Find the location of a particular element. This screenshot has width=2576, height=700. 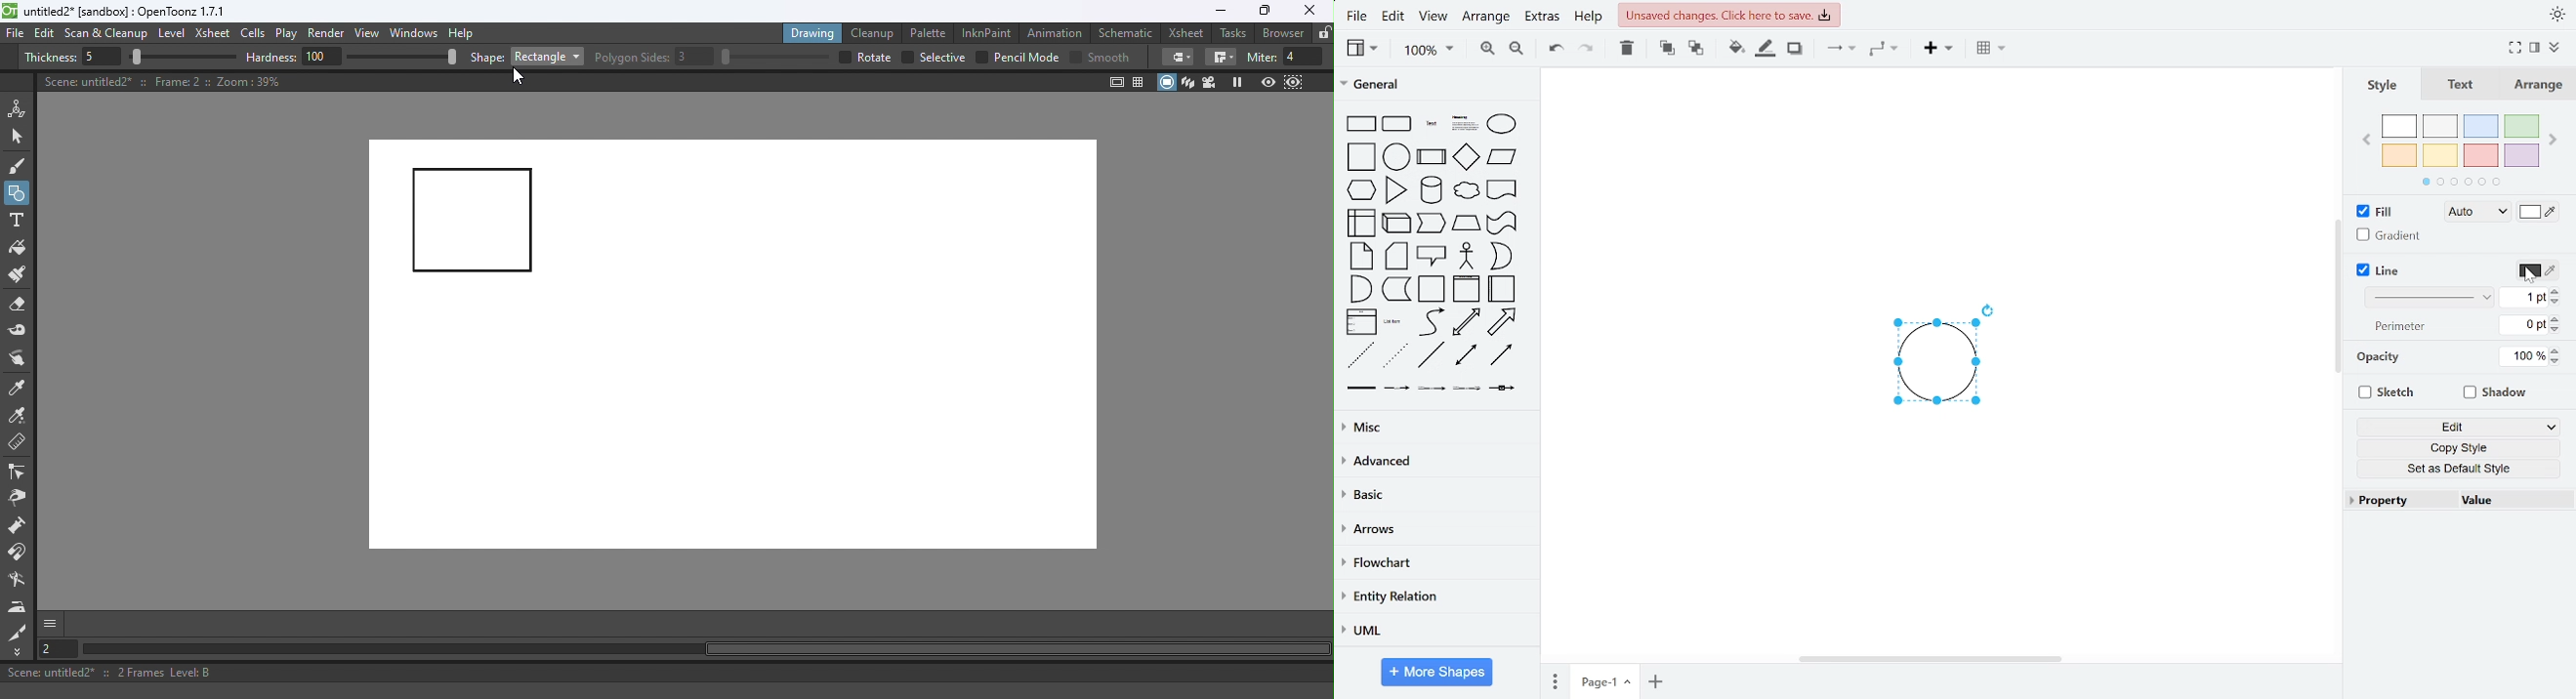

green is located at coordinates (2523, 126).